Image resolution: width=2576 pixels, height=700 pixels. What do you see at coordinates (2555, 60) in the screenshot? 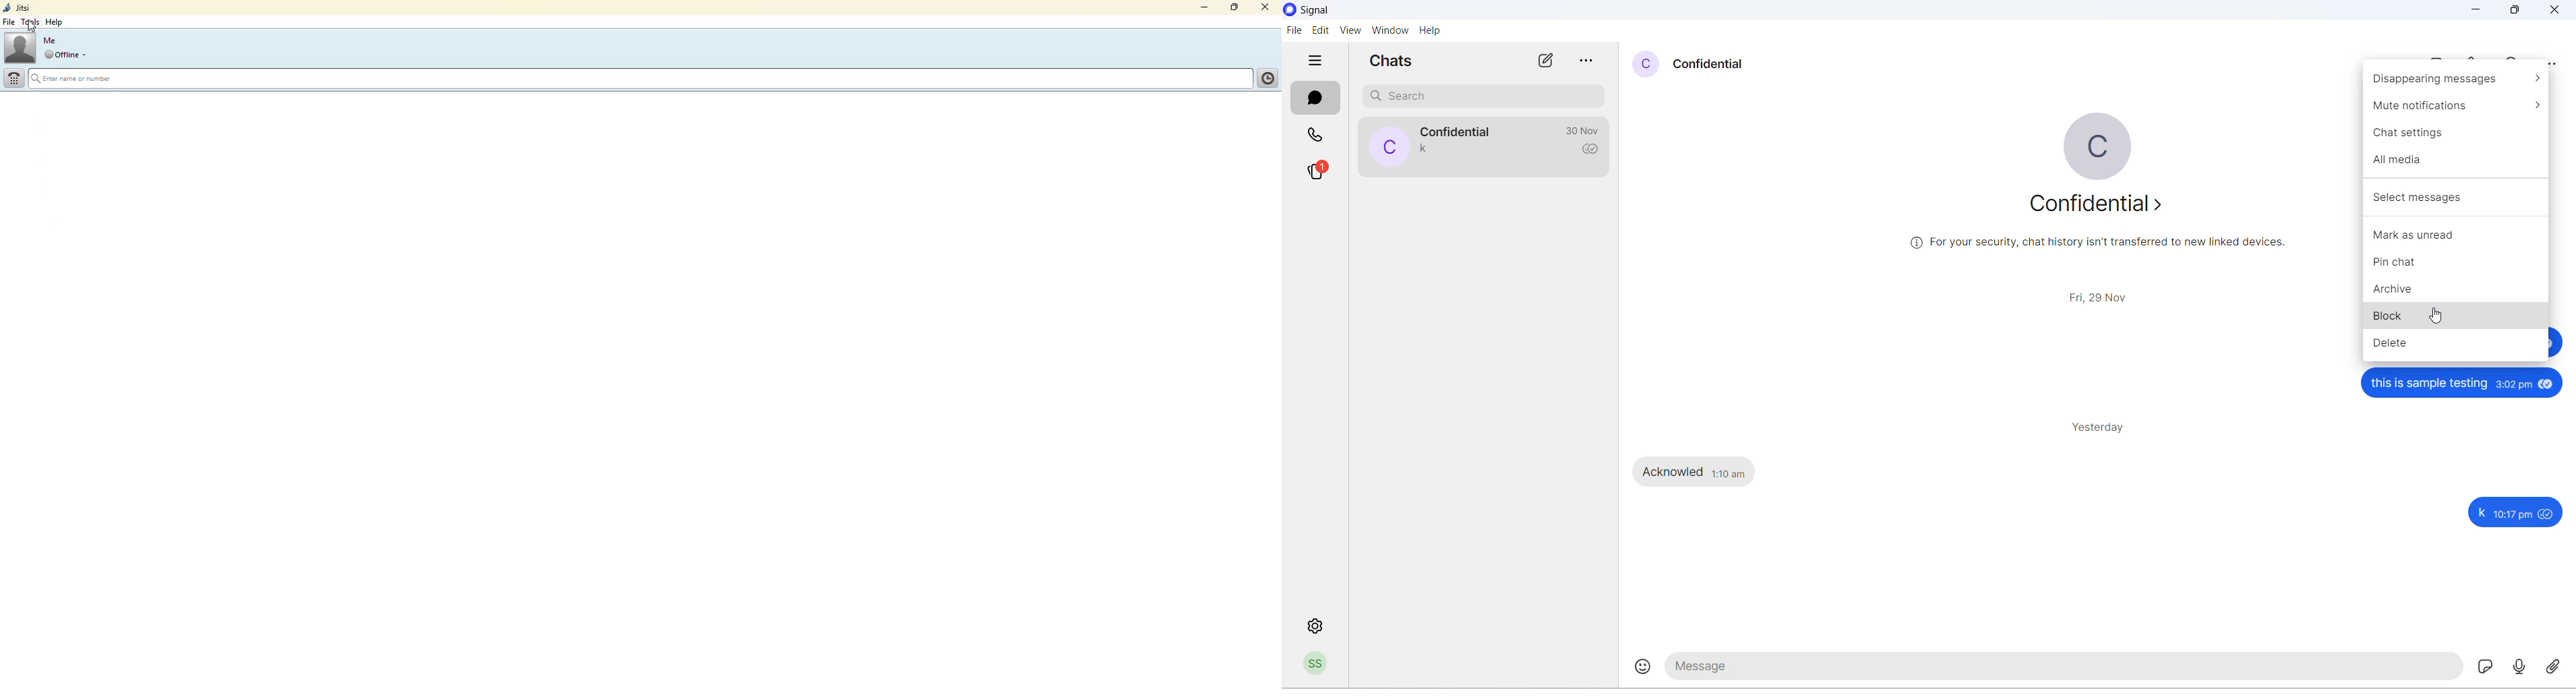
I see `more options` at bounding box center [2555, 60].